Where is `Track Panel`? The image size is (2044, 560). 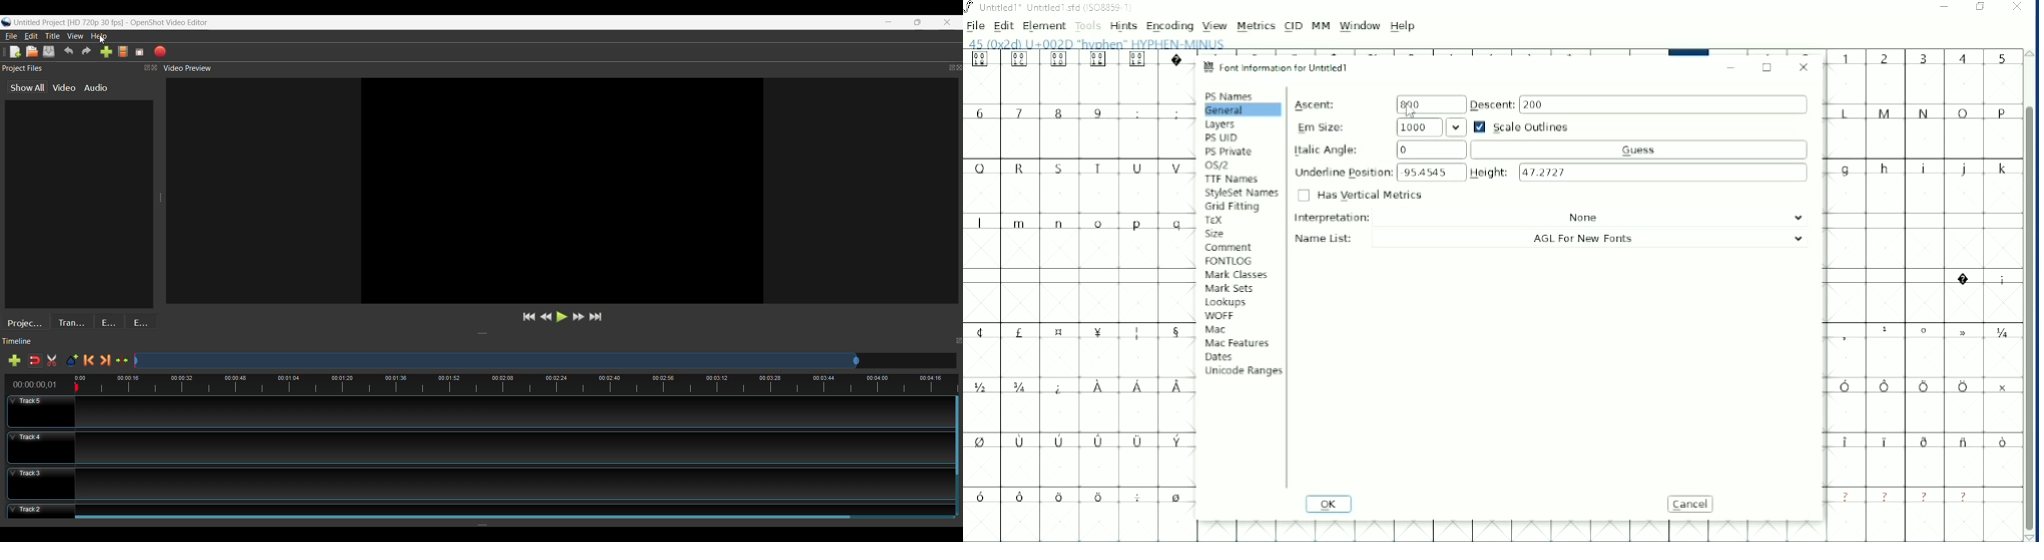 Track Panel is located at coordinates (514, 505).